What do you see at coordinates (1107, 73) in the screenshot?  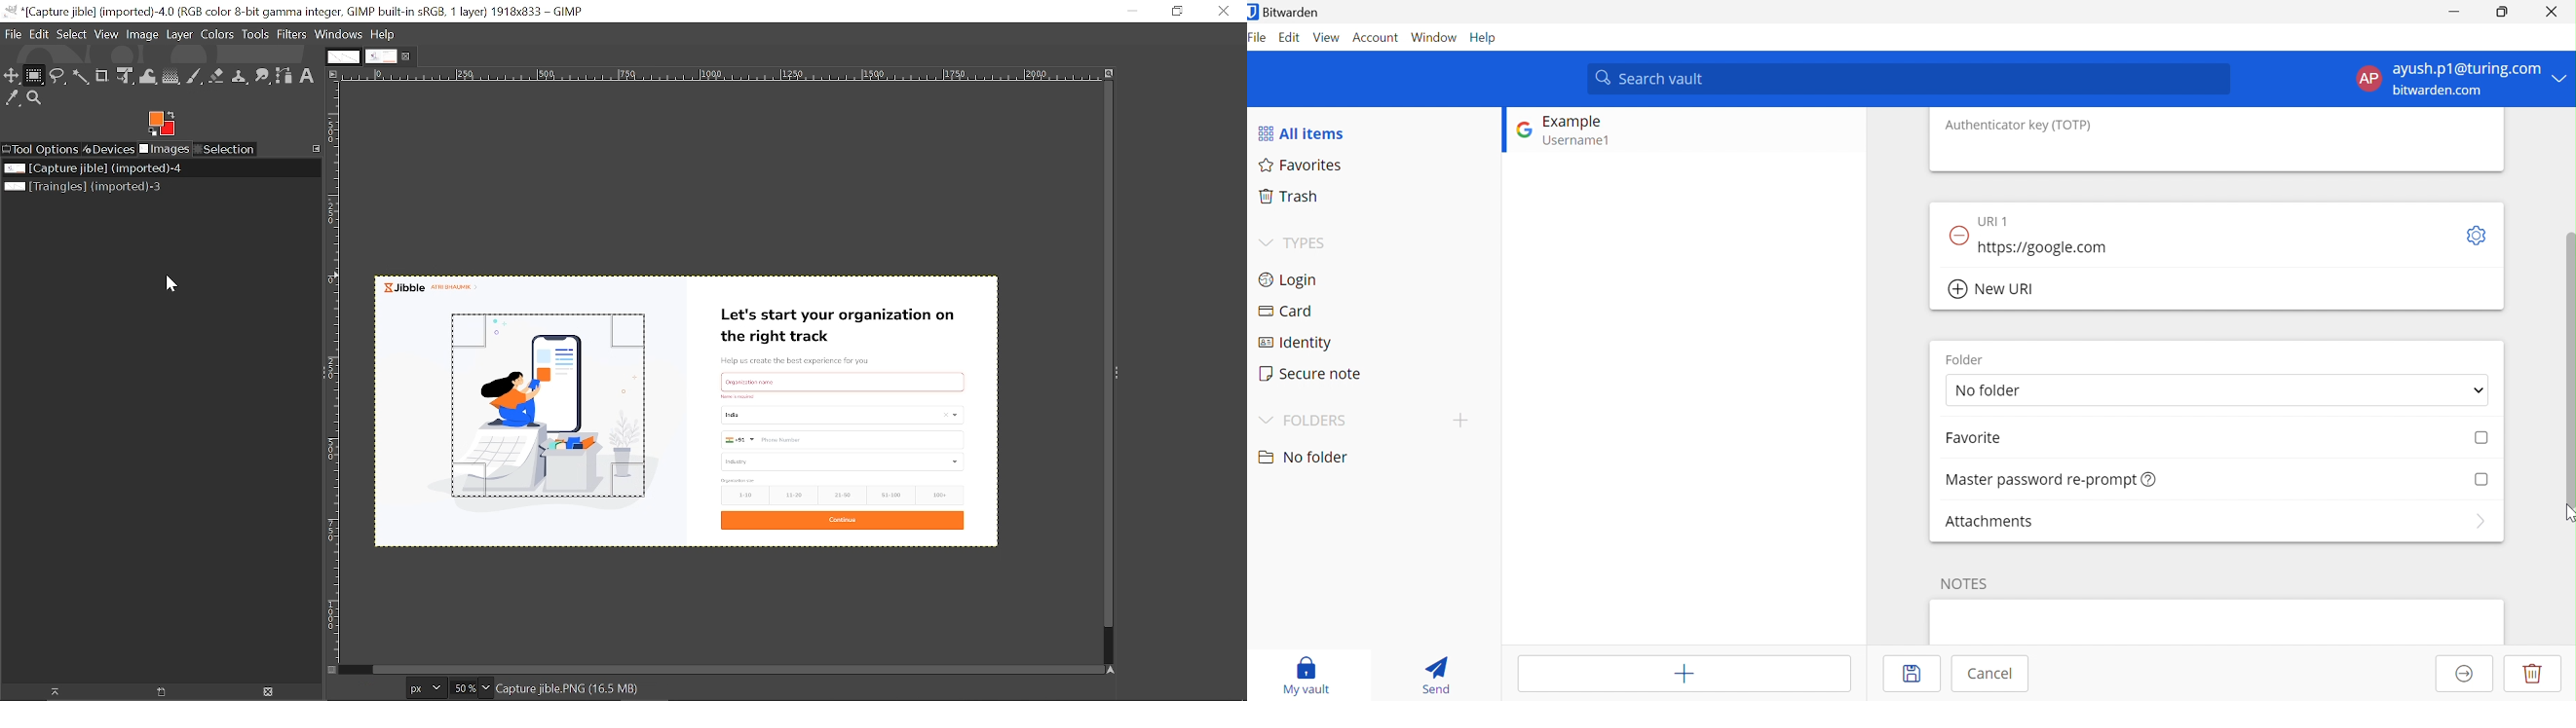 I see `Zoom image when window size changes` at bounding box center [1107, 73].